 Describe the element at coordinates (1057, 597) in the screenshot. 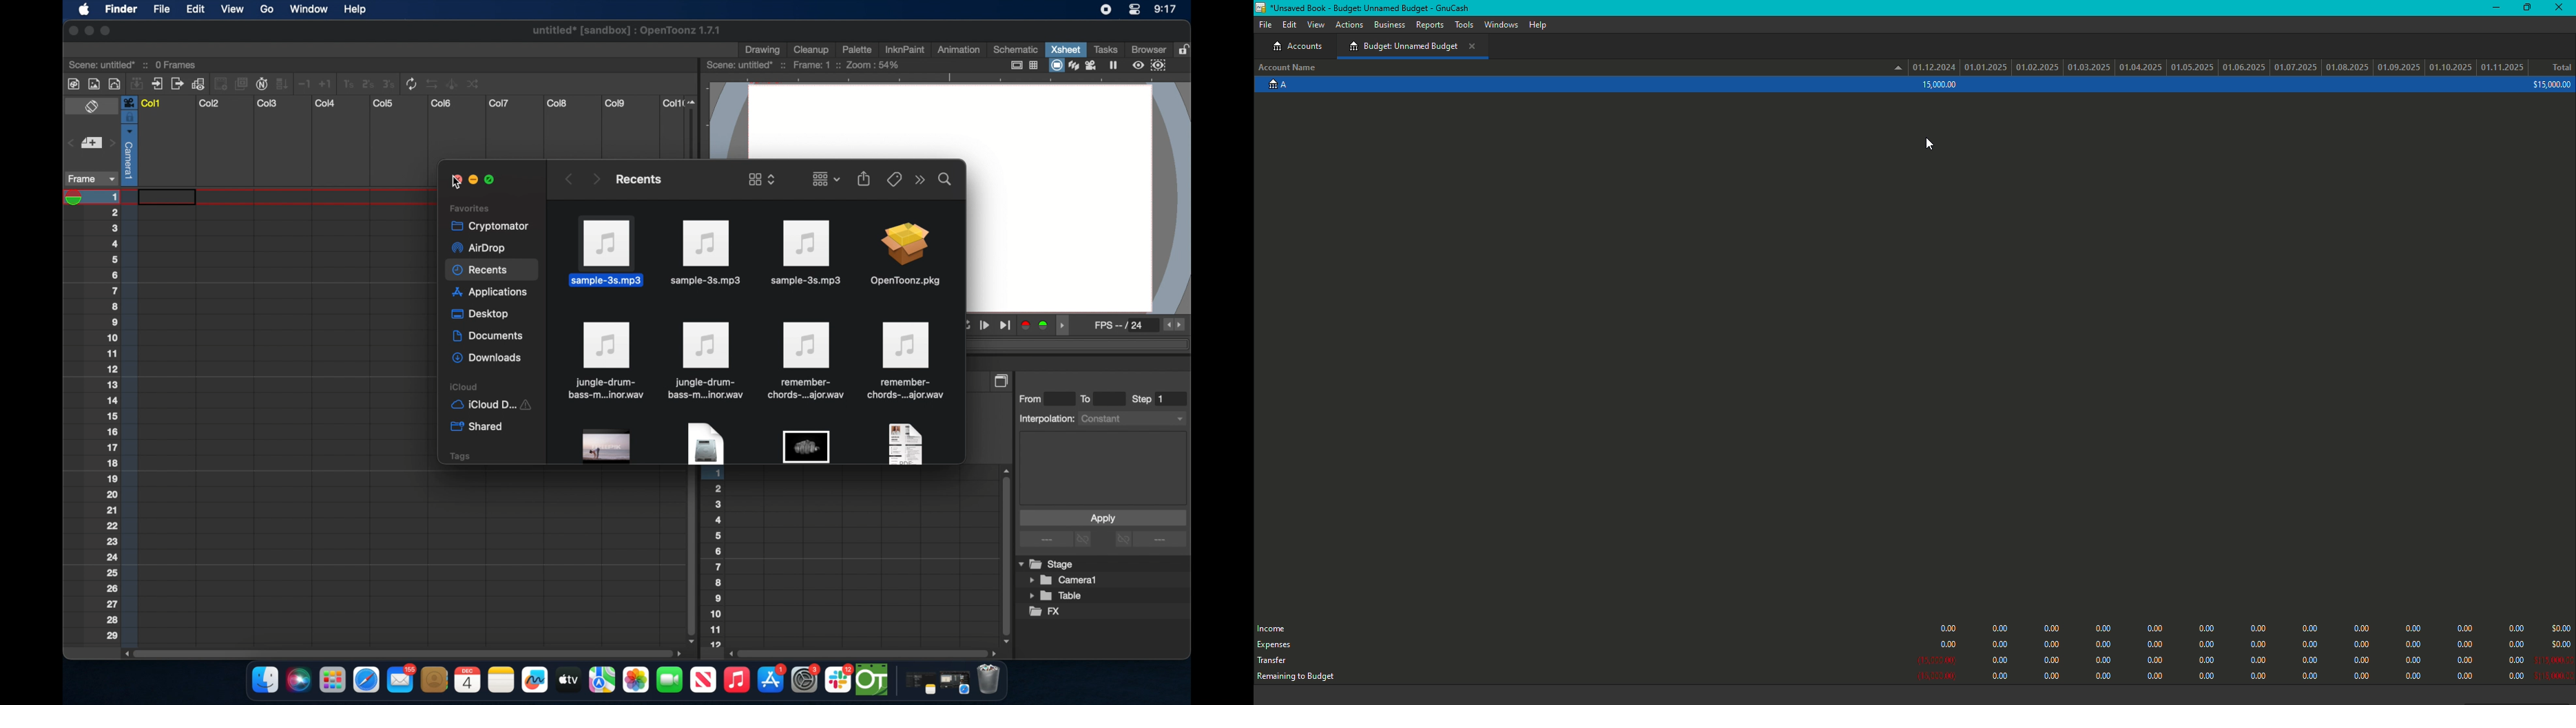

I see `table` at that location.